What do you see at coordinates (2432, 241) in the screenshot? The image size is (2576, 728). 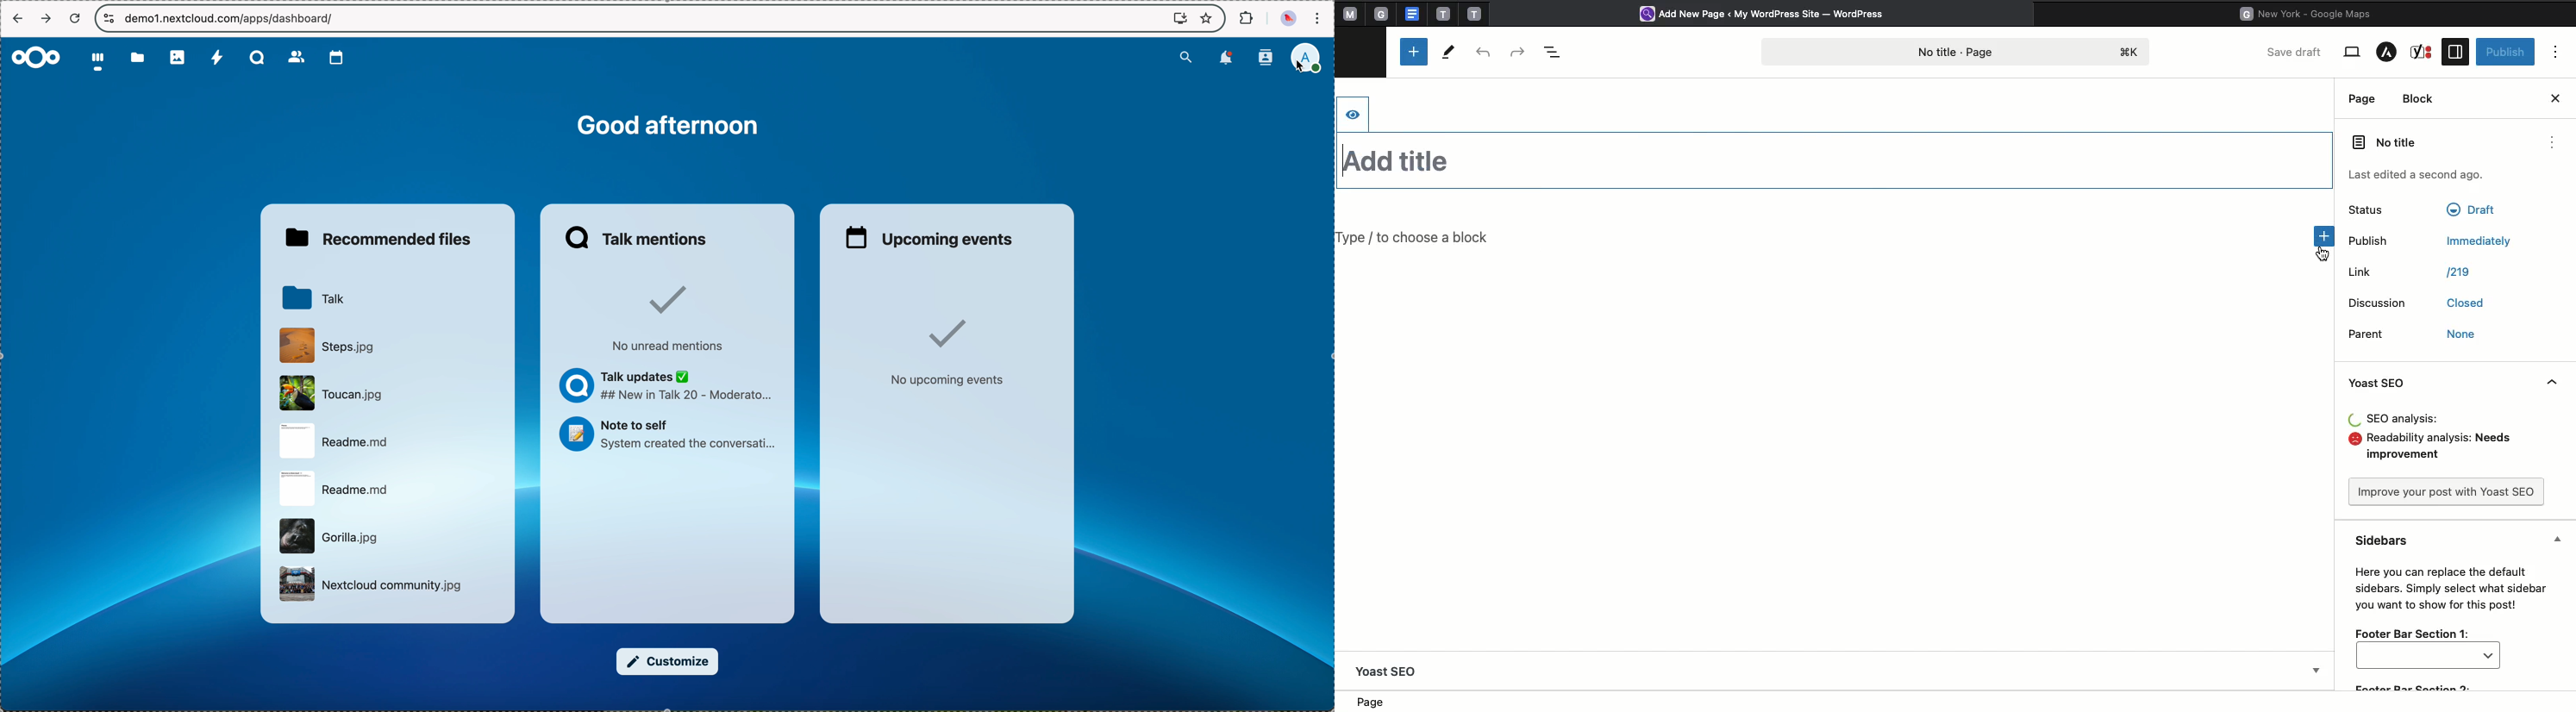 I see `Publish` at bounding box center [2432, 241].